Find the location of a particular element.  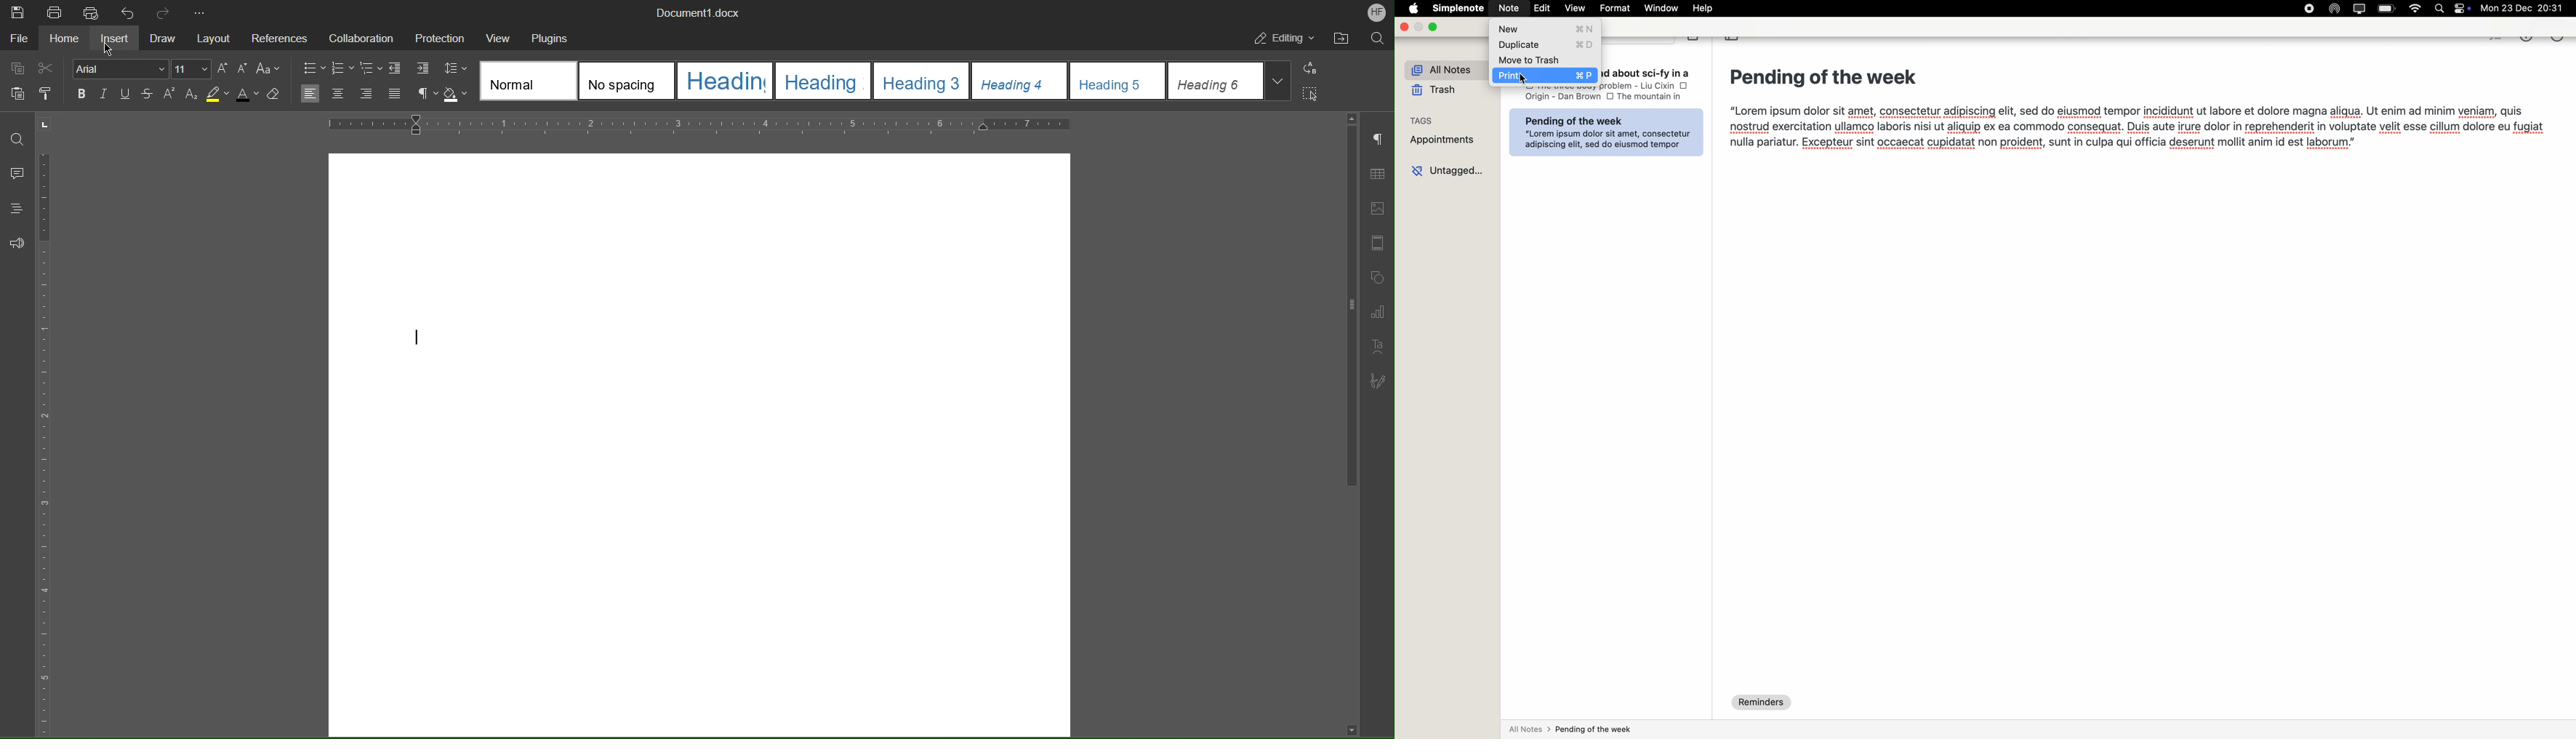

Text Case Settings is located at coordinates (269, 69).